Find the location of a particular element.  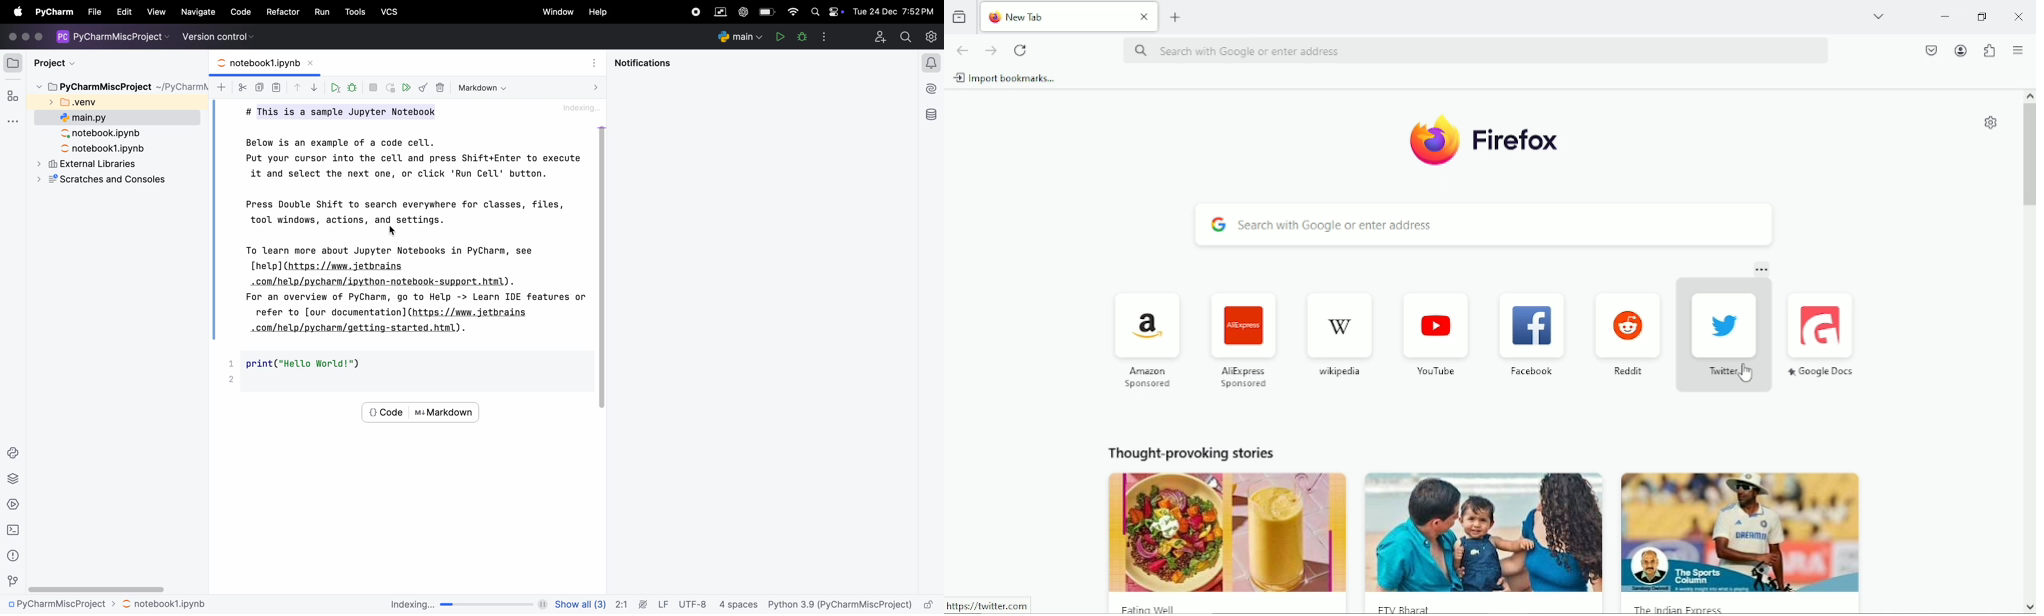

interupt kernel is located at coordinates (374, 85).